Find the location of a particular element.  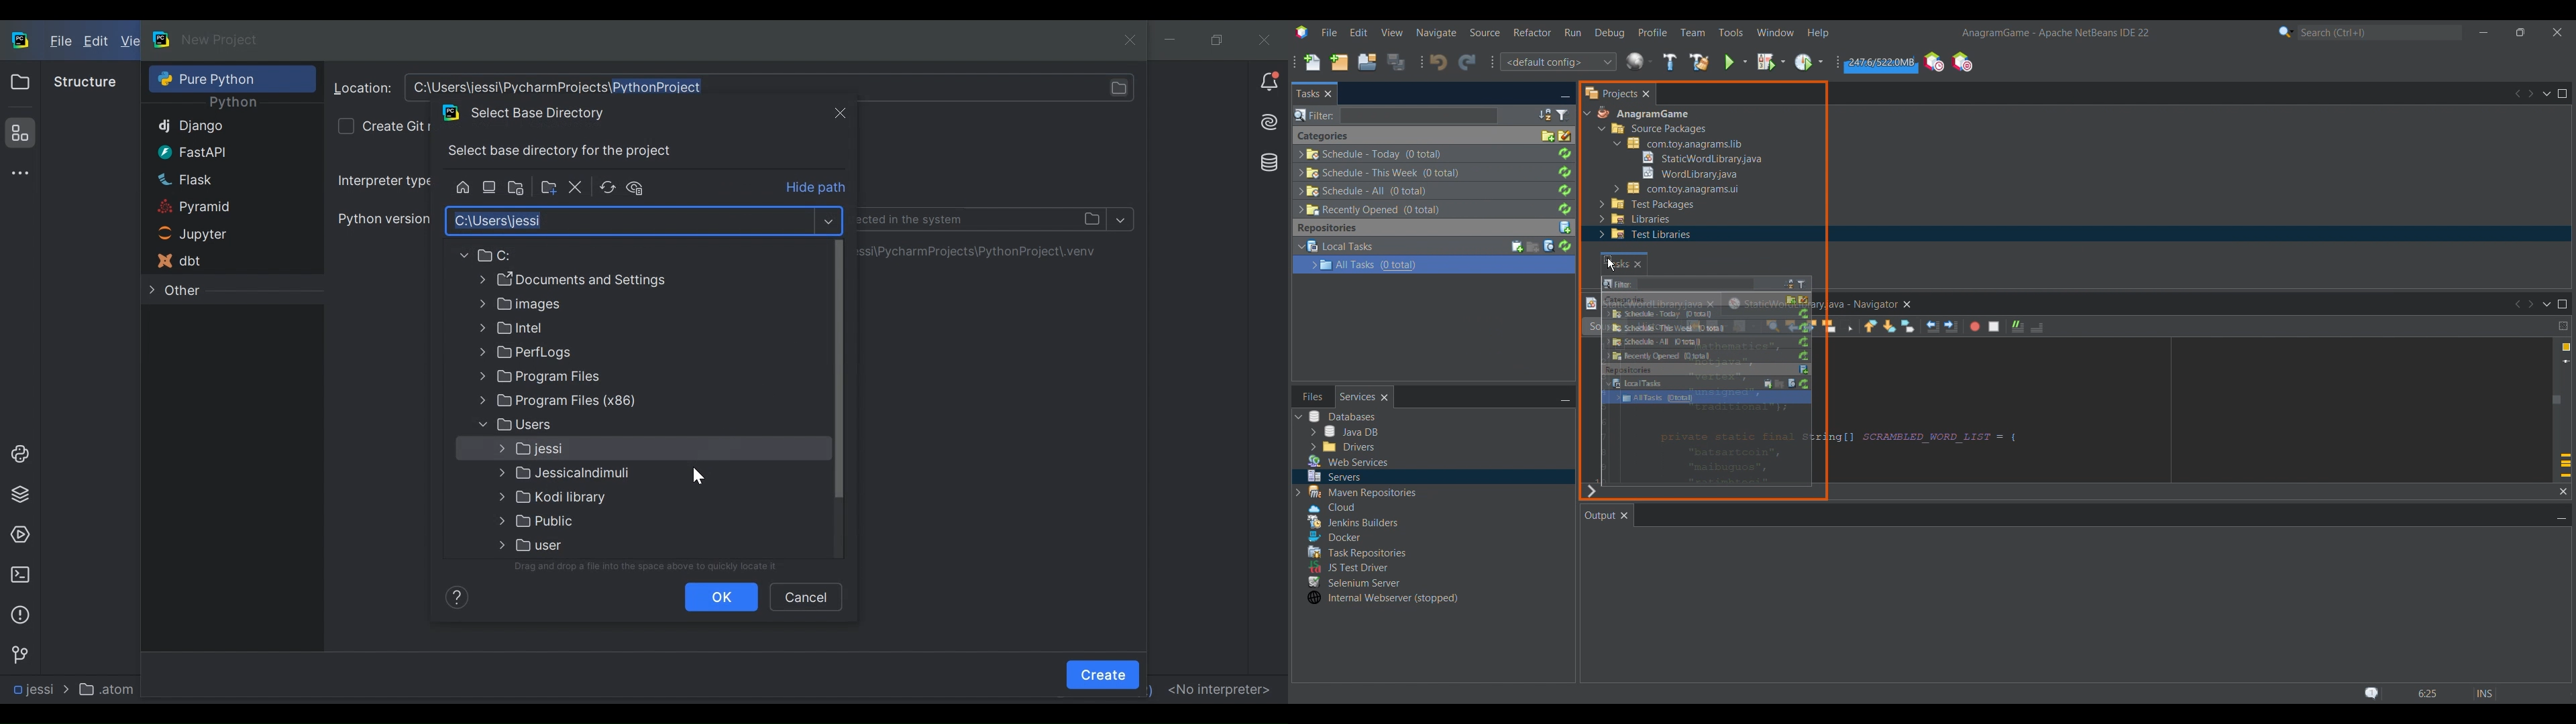

jes is located at coordinates (31, 690).